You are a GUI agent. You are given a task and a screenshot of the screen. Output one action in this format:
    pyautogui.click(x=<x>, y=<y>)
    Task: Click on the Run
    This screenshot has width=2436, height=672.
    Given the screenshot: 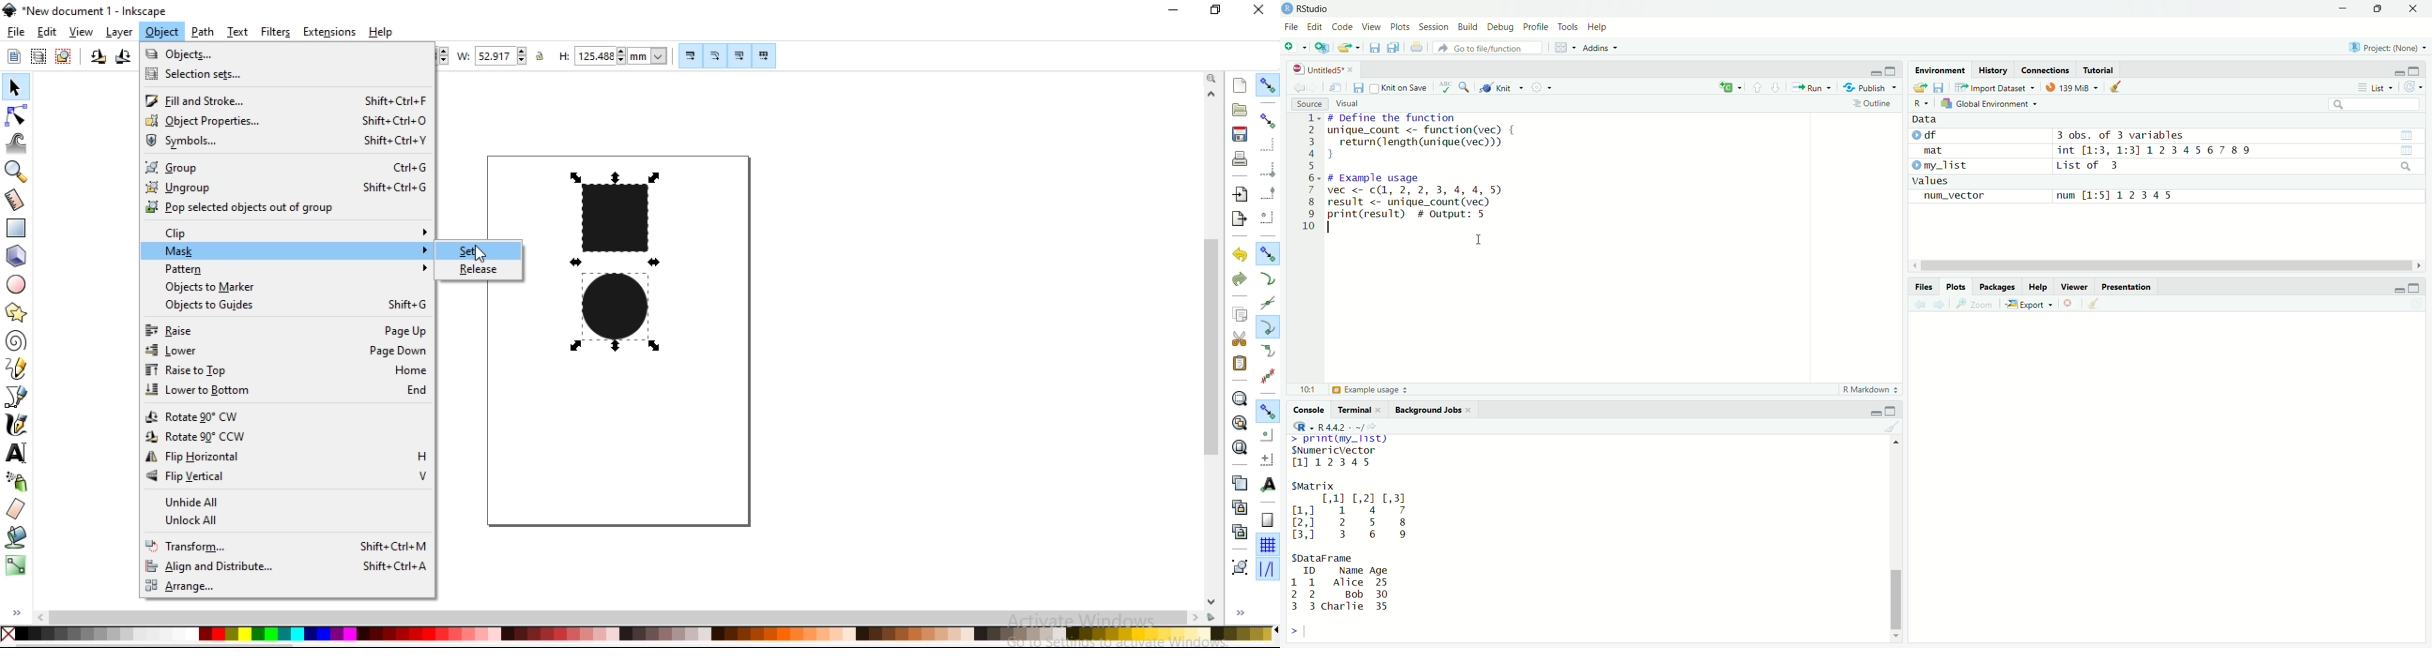 What is the action you would take?
    pyautogui.click(x=1812, y=88)
    